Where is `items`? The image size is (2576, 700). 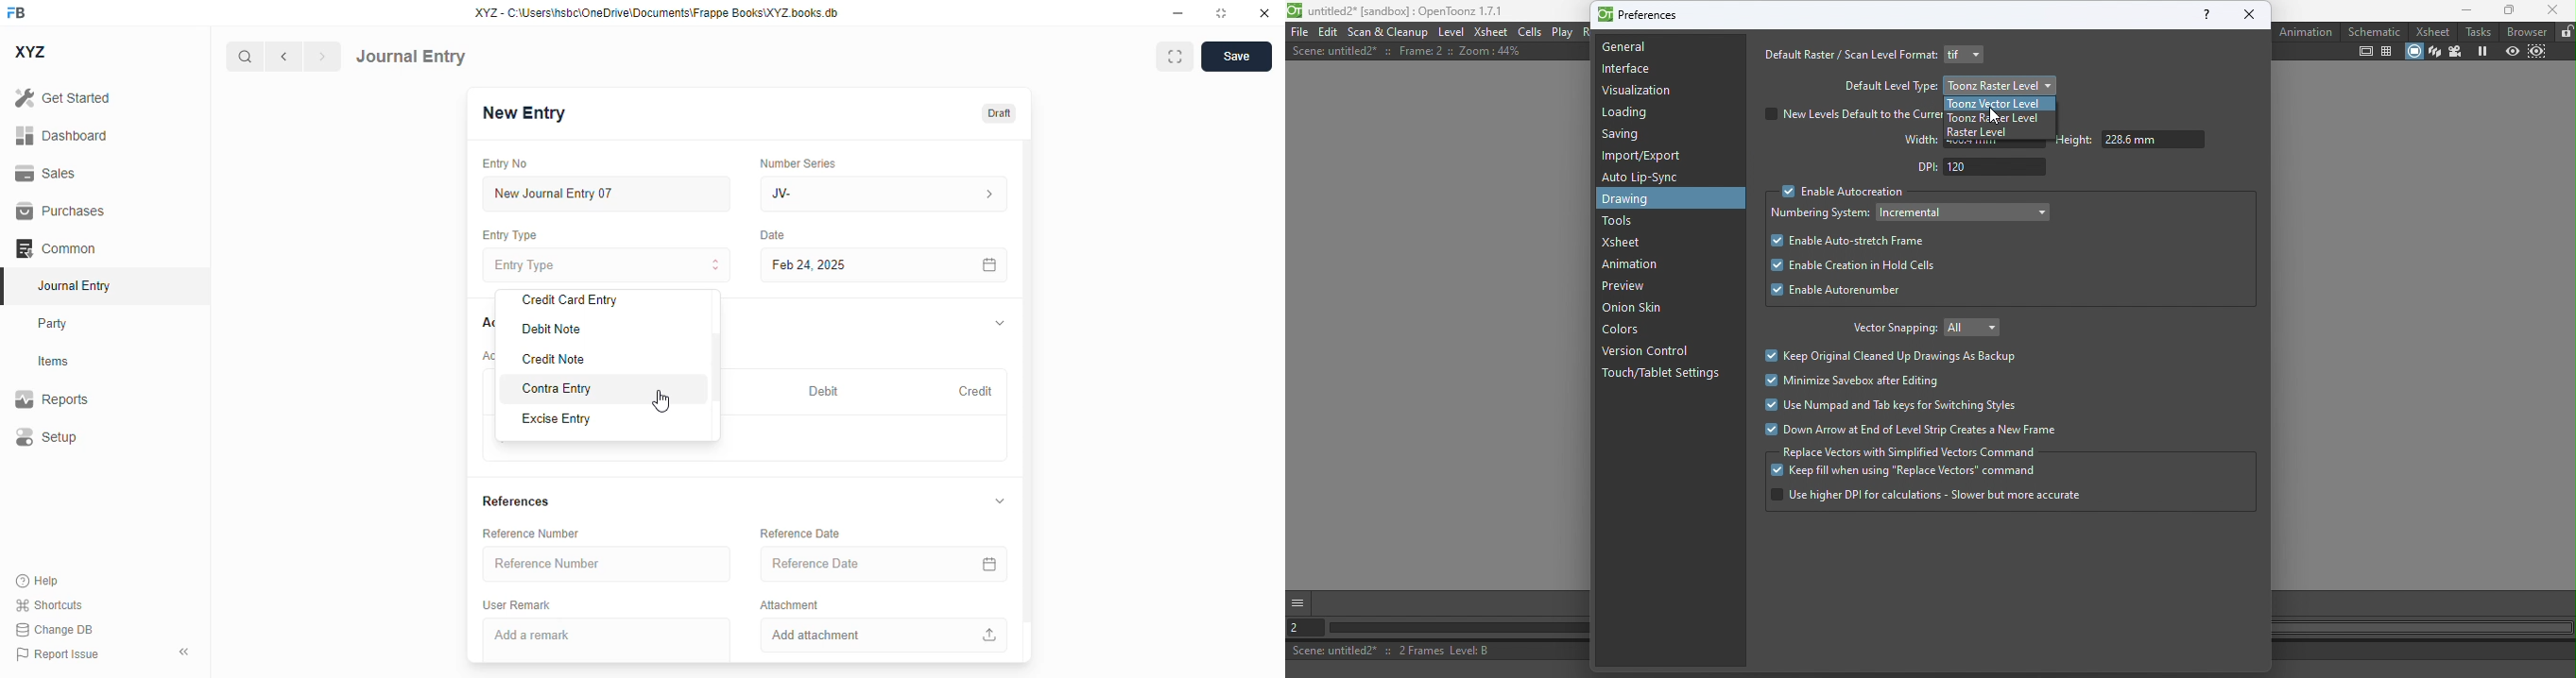 items is located at coordinates (54, 362).